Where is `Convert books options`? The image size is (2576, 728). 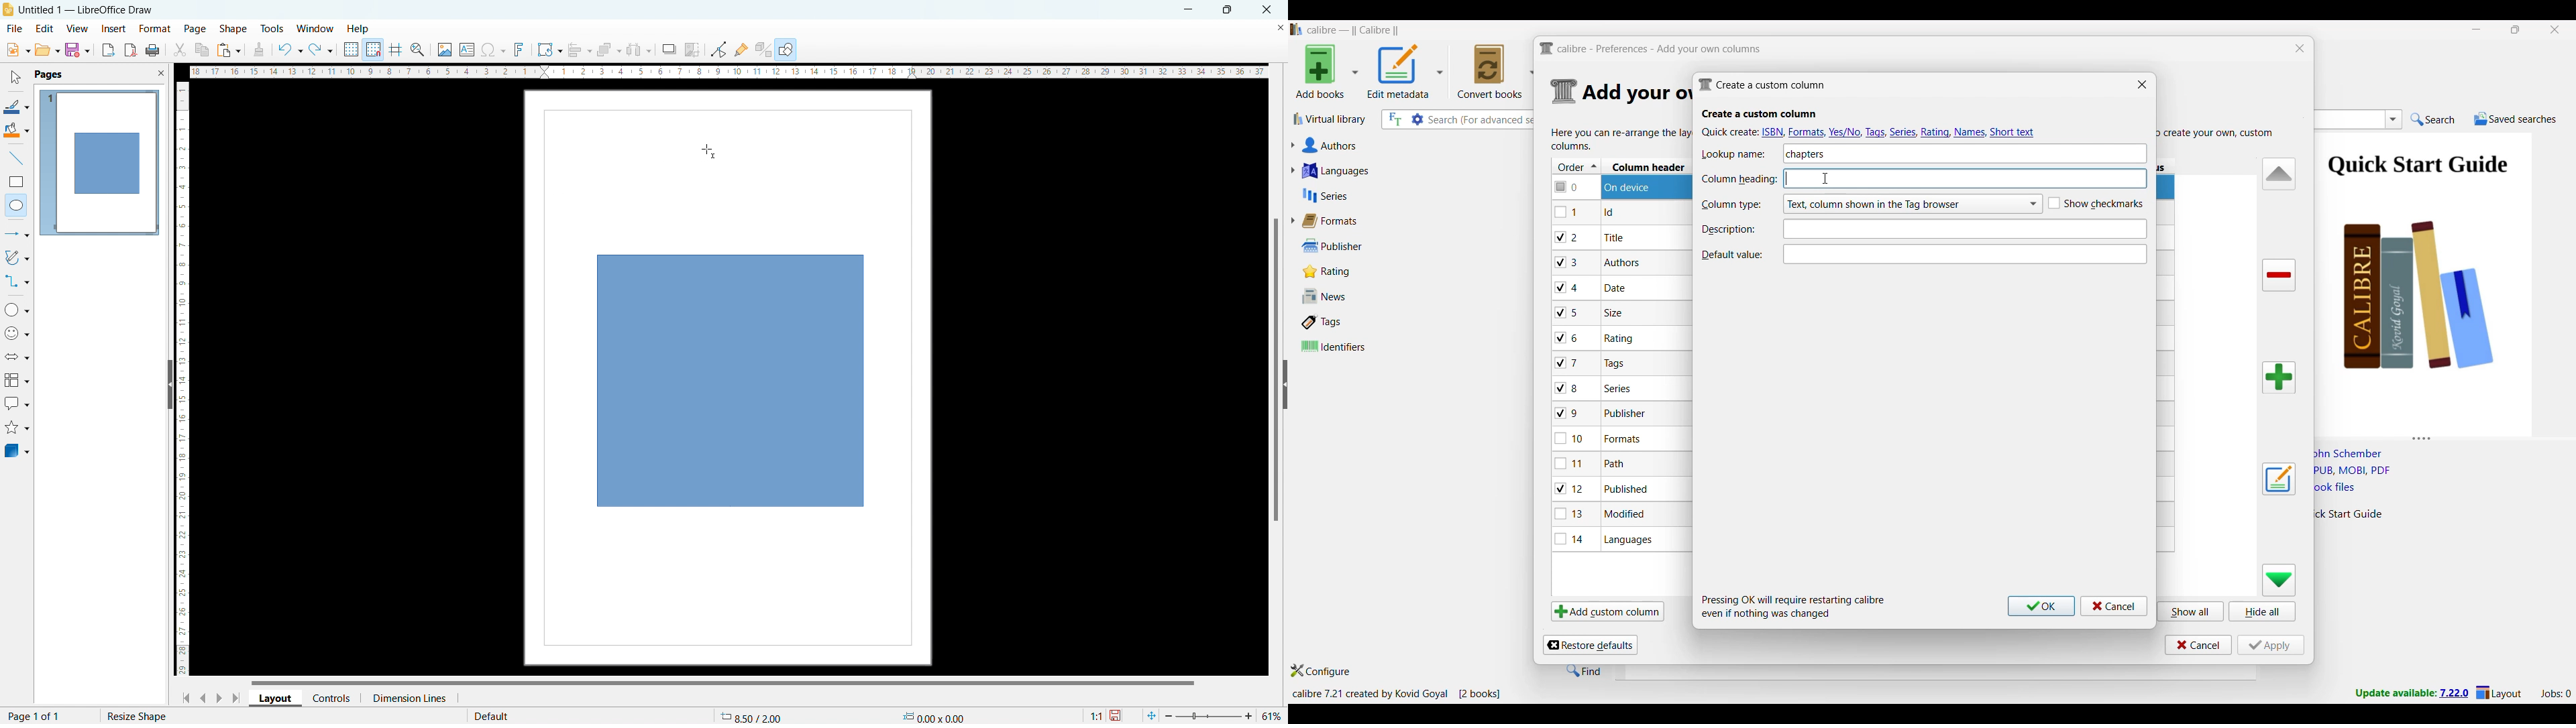
Convert books options is located at coordinates (1496, 71).